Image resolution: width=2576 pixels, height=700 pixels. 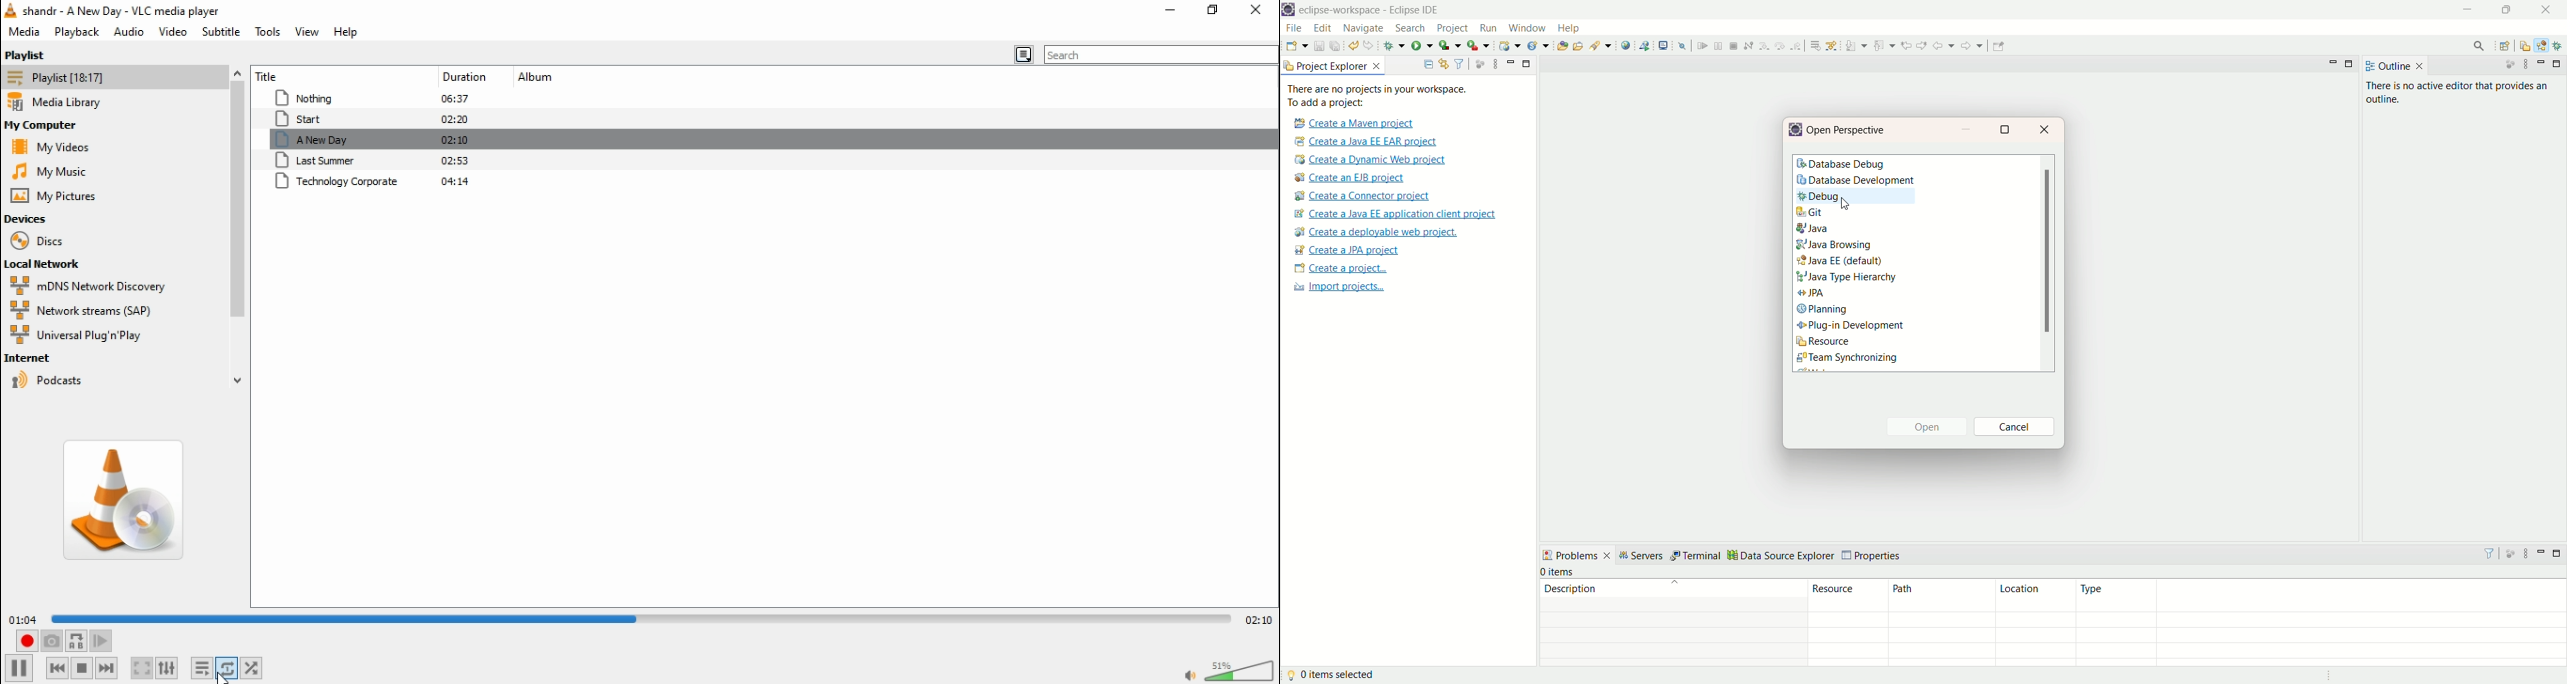 I want to click on step over, so click(x=1780, y=46).